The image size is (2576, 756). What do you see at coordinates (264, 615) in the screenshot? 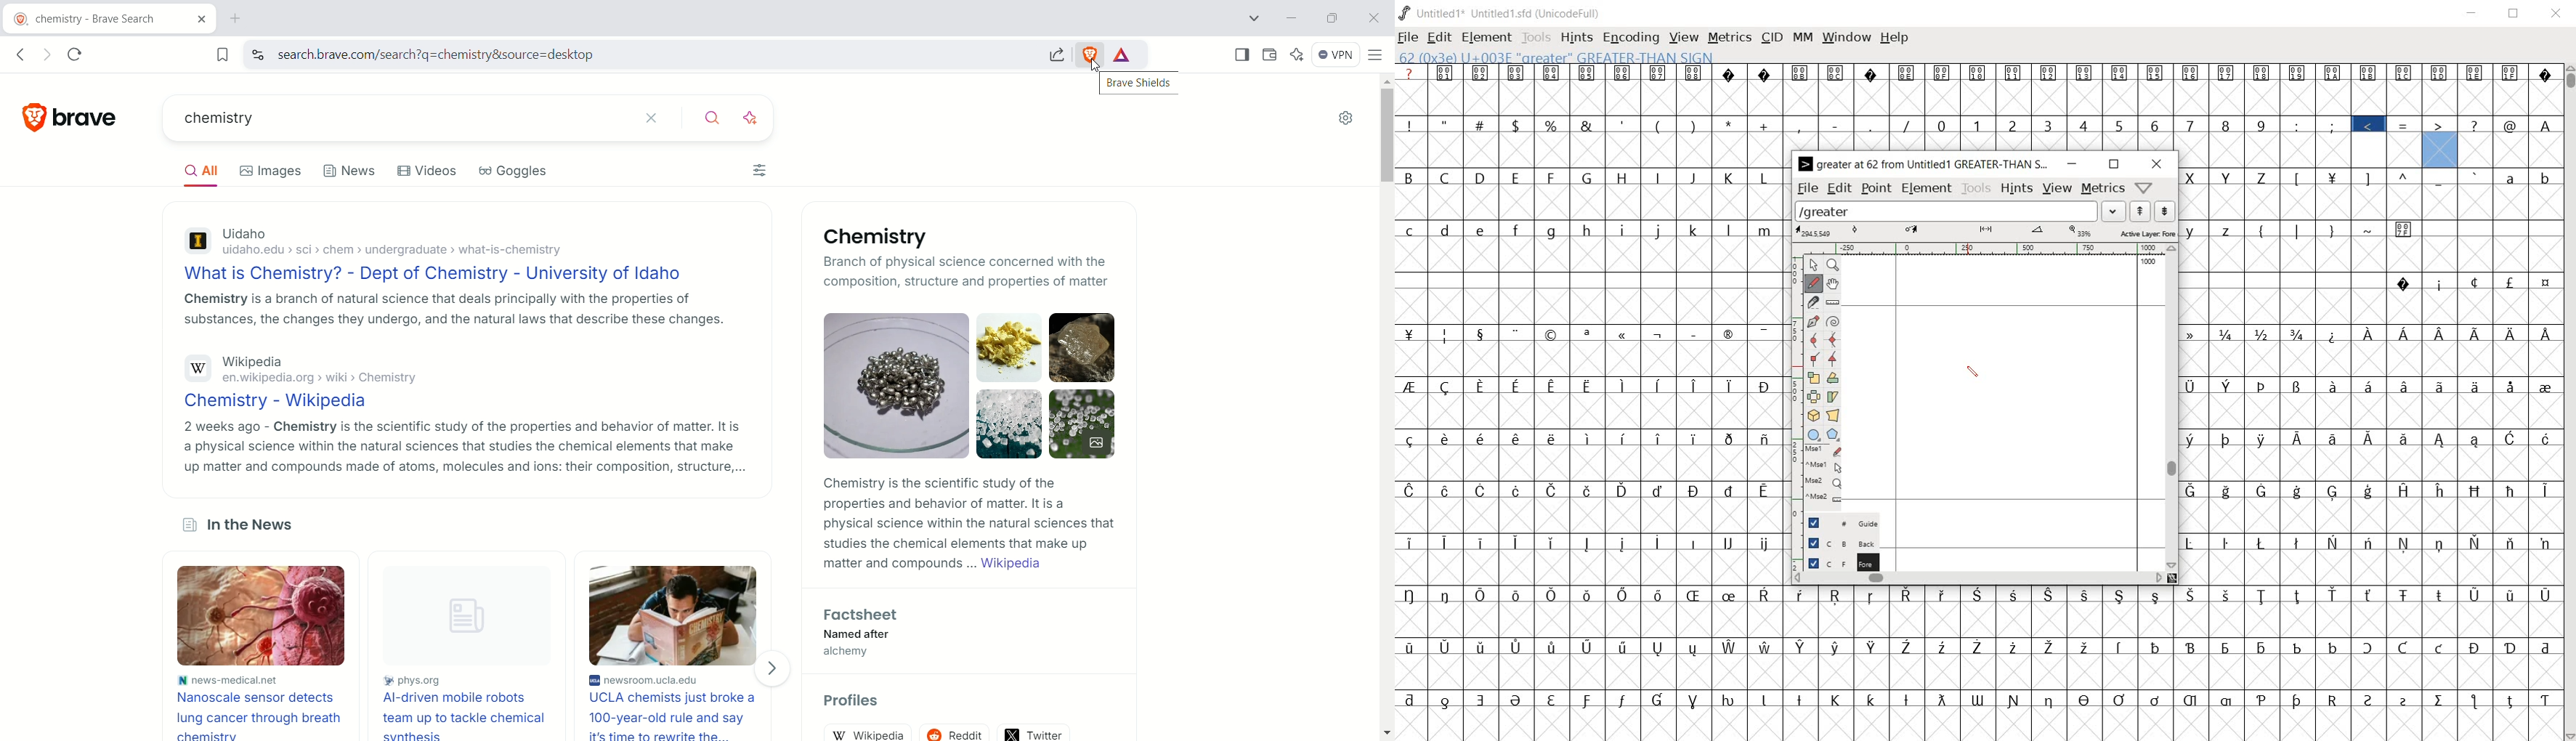
I see `image related to lung cancer` at bounding box center [264, 615].